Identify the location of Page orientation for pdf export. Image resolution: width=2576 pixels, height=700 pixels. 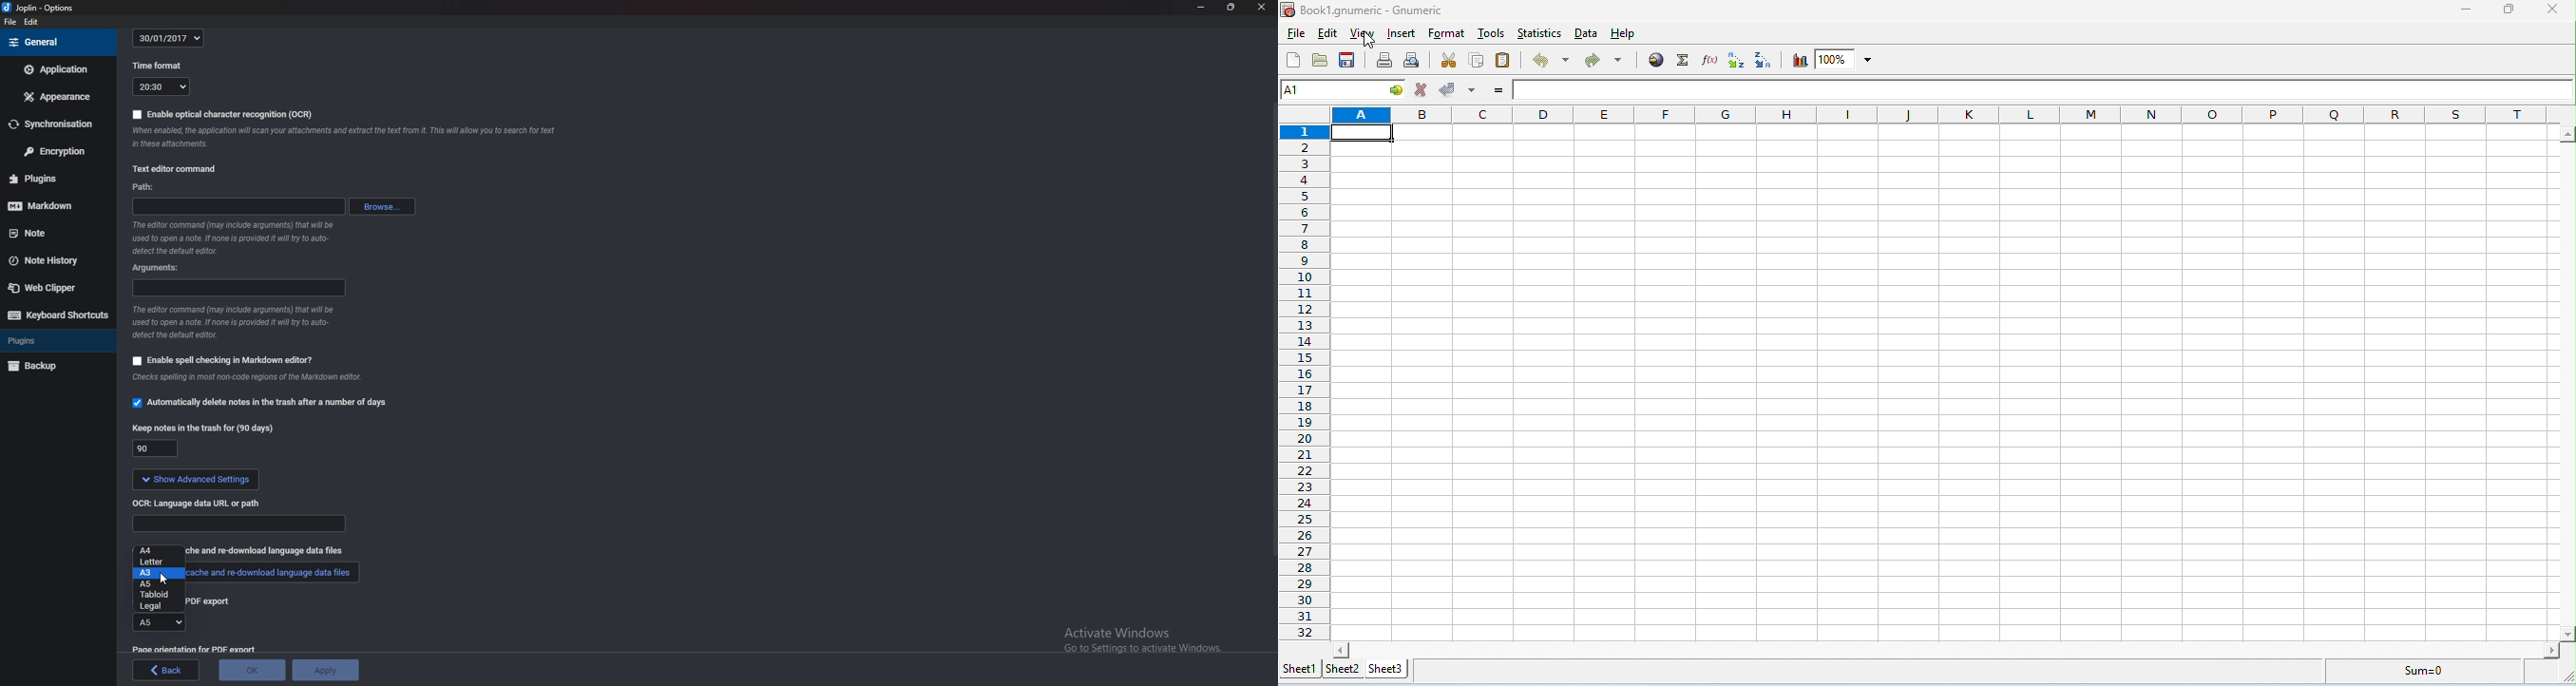
(196, 649).